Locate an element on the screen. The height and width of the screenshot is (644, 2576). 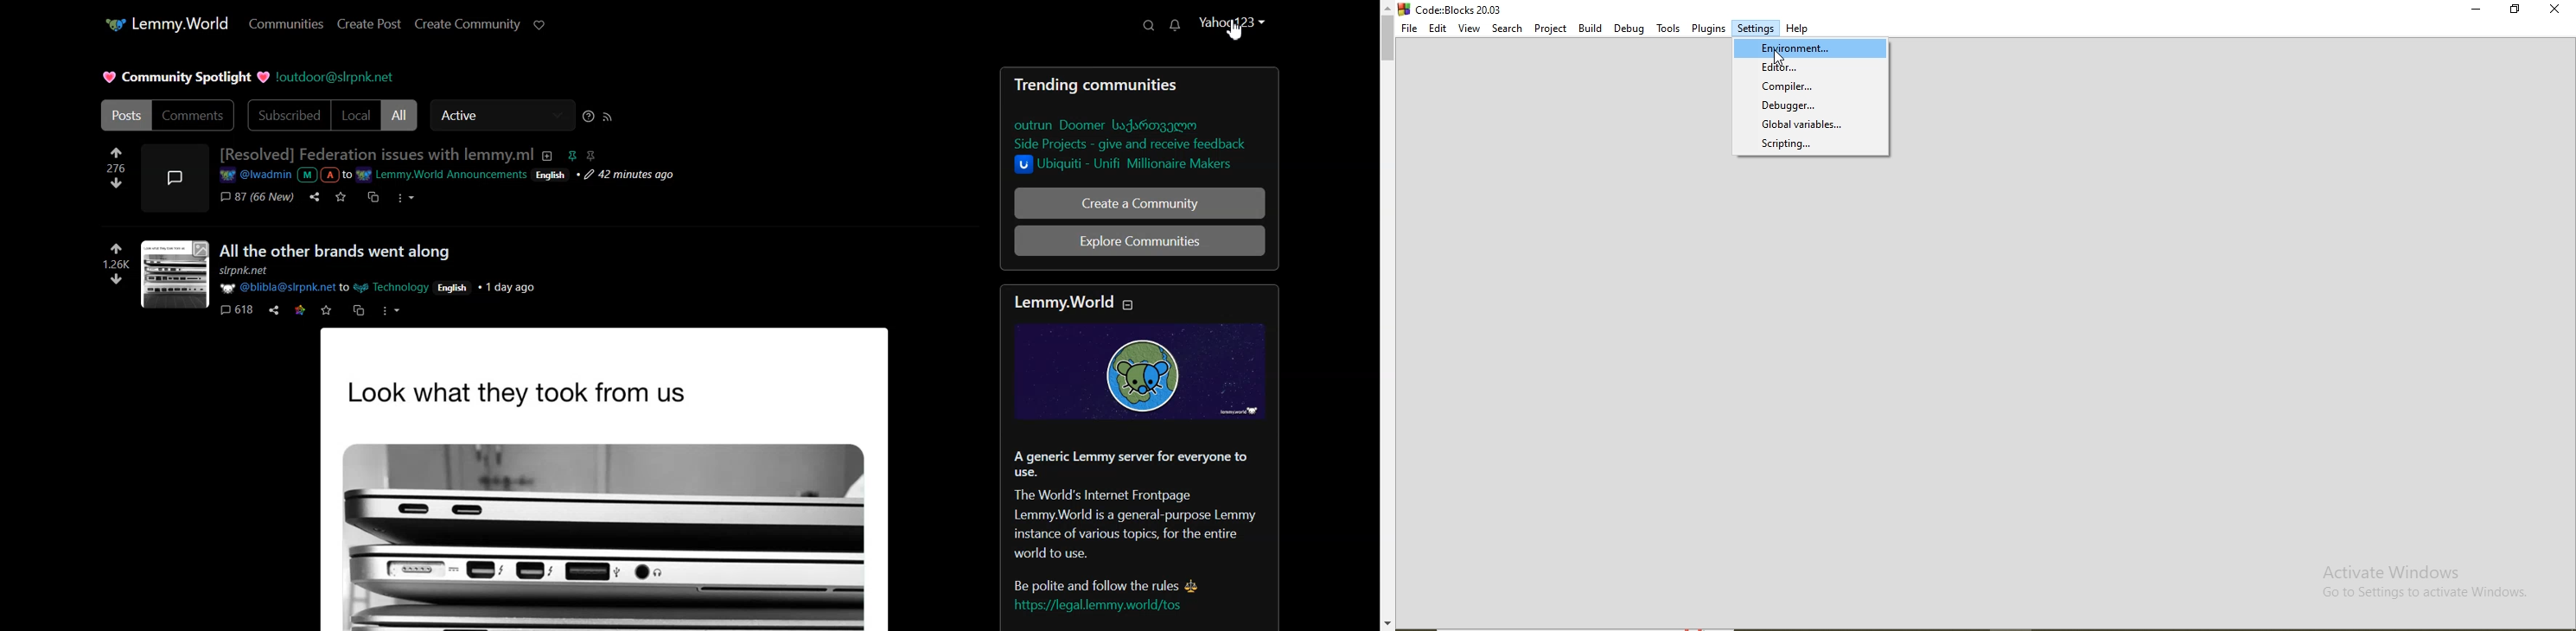
Support lemmy is located at coordinates (539, 24).